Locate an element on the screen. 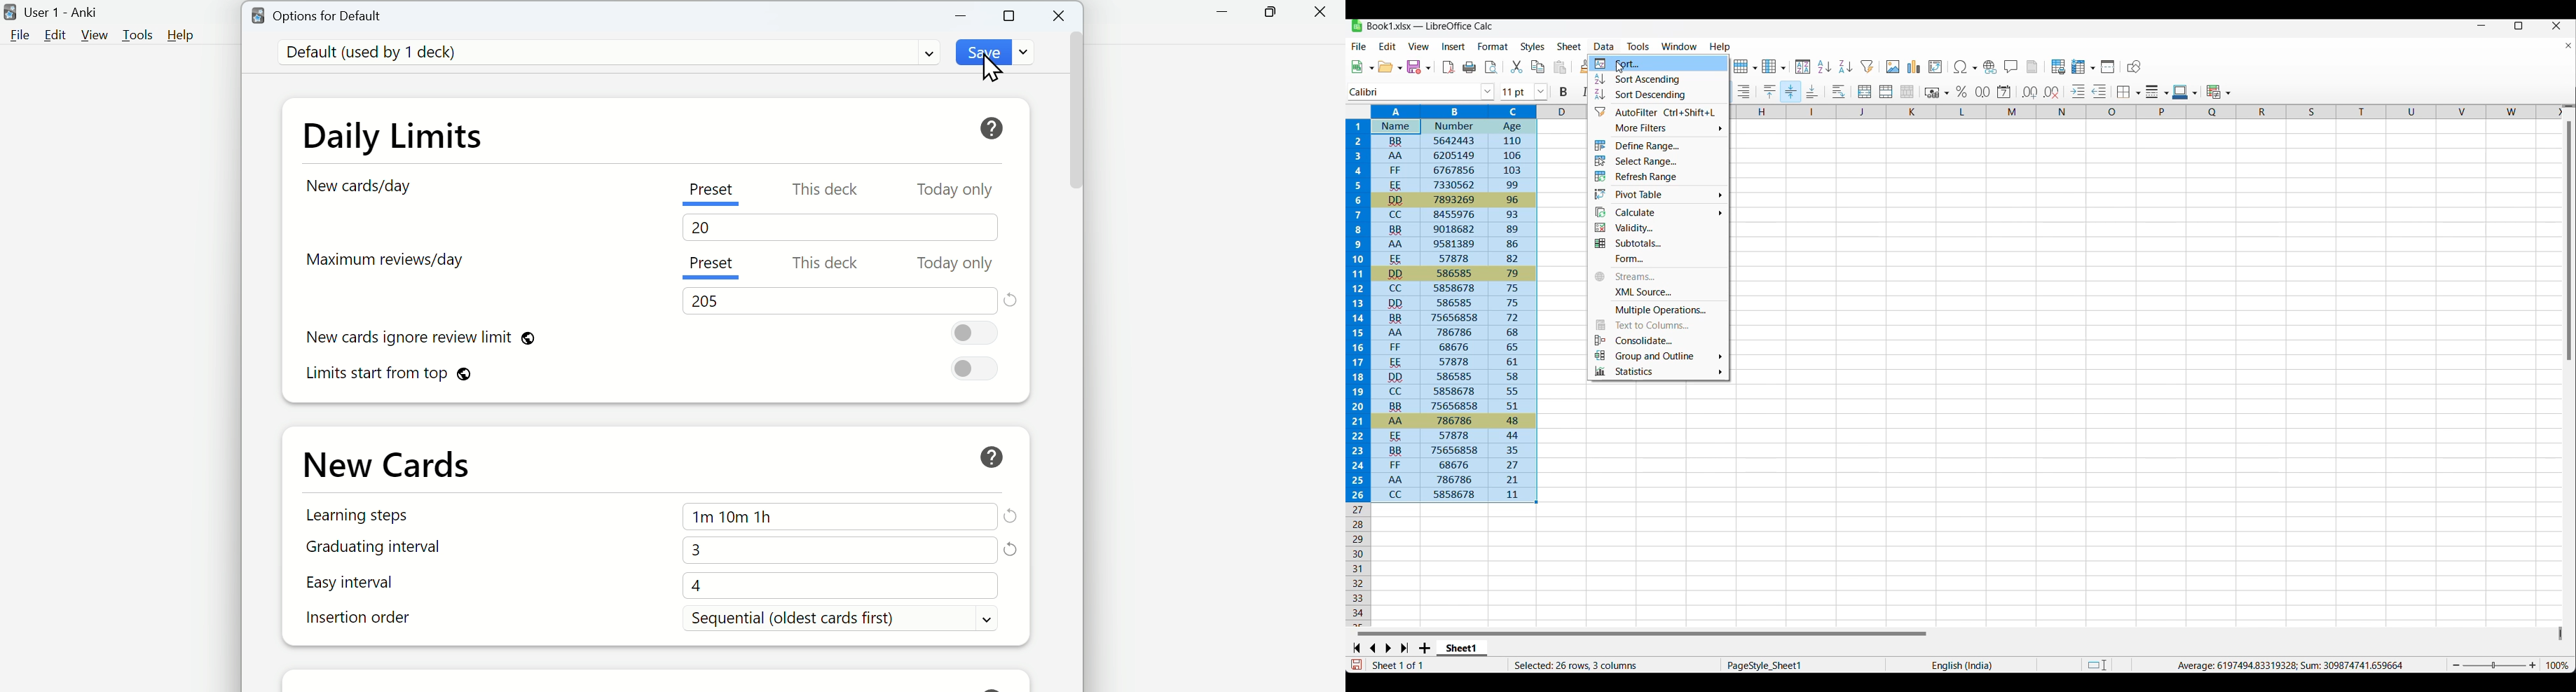  Today  only is located at coordinates (954, 191).